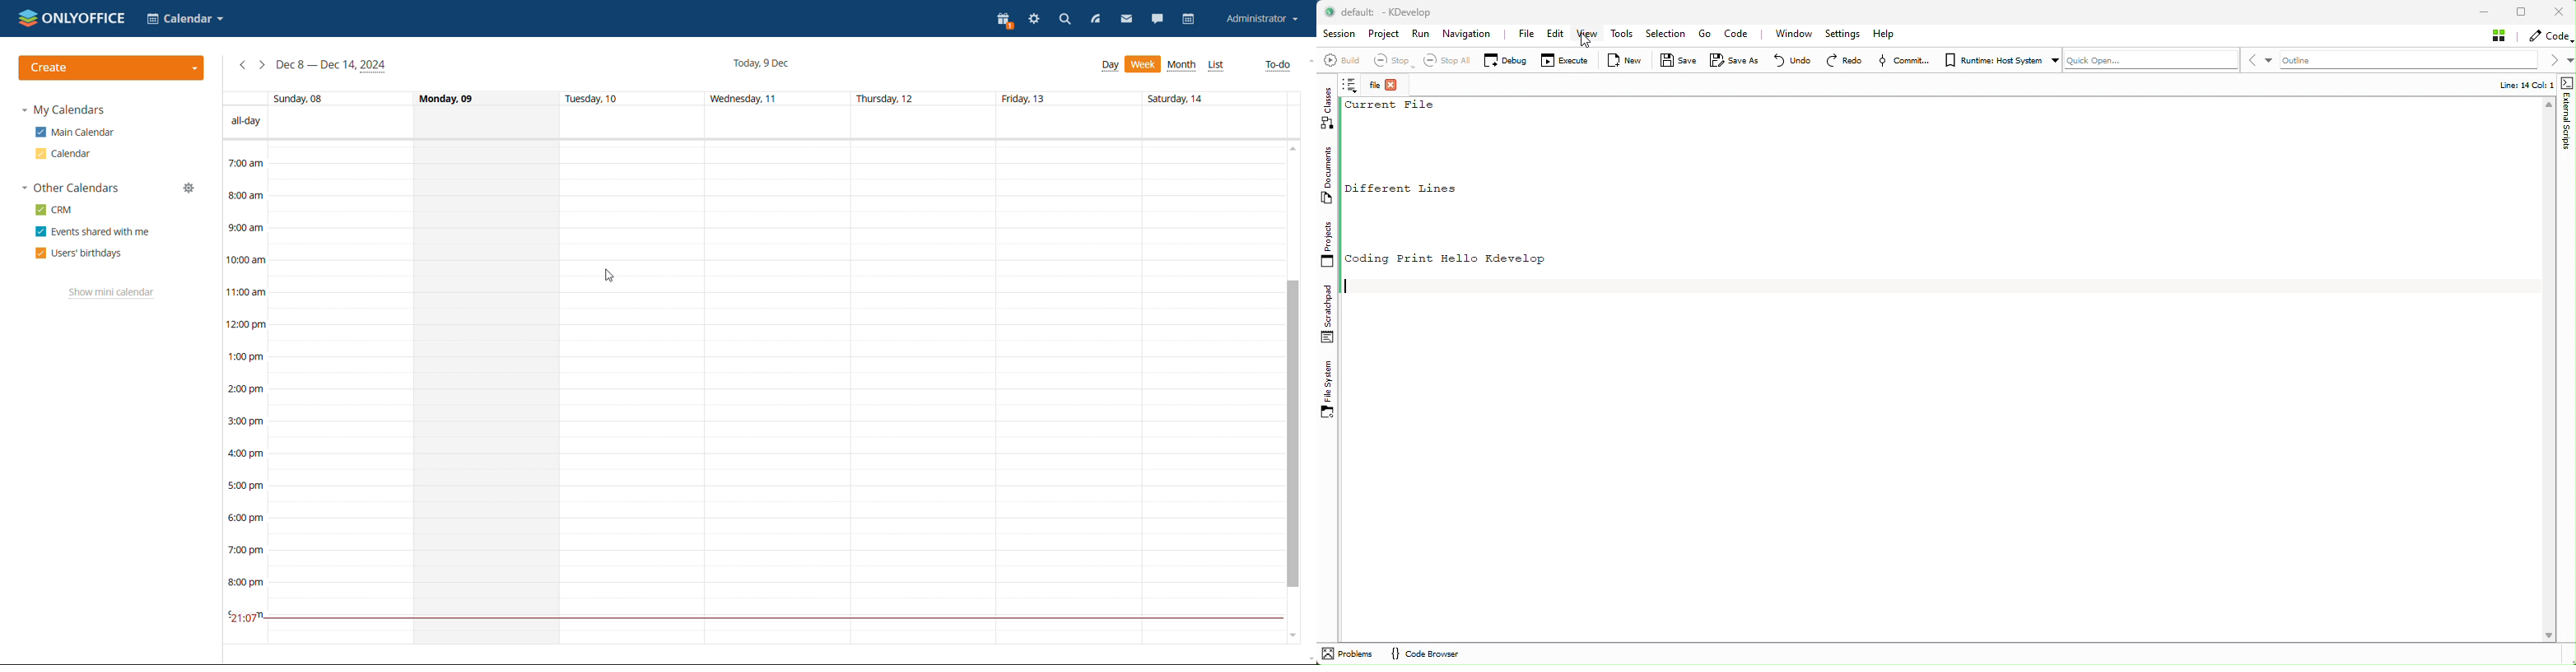  I want to click on Selection, so click(1669, 34).